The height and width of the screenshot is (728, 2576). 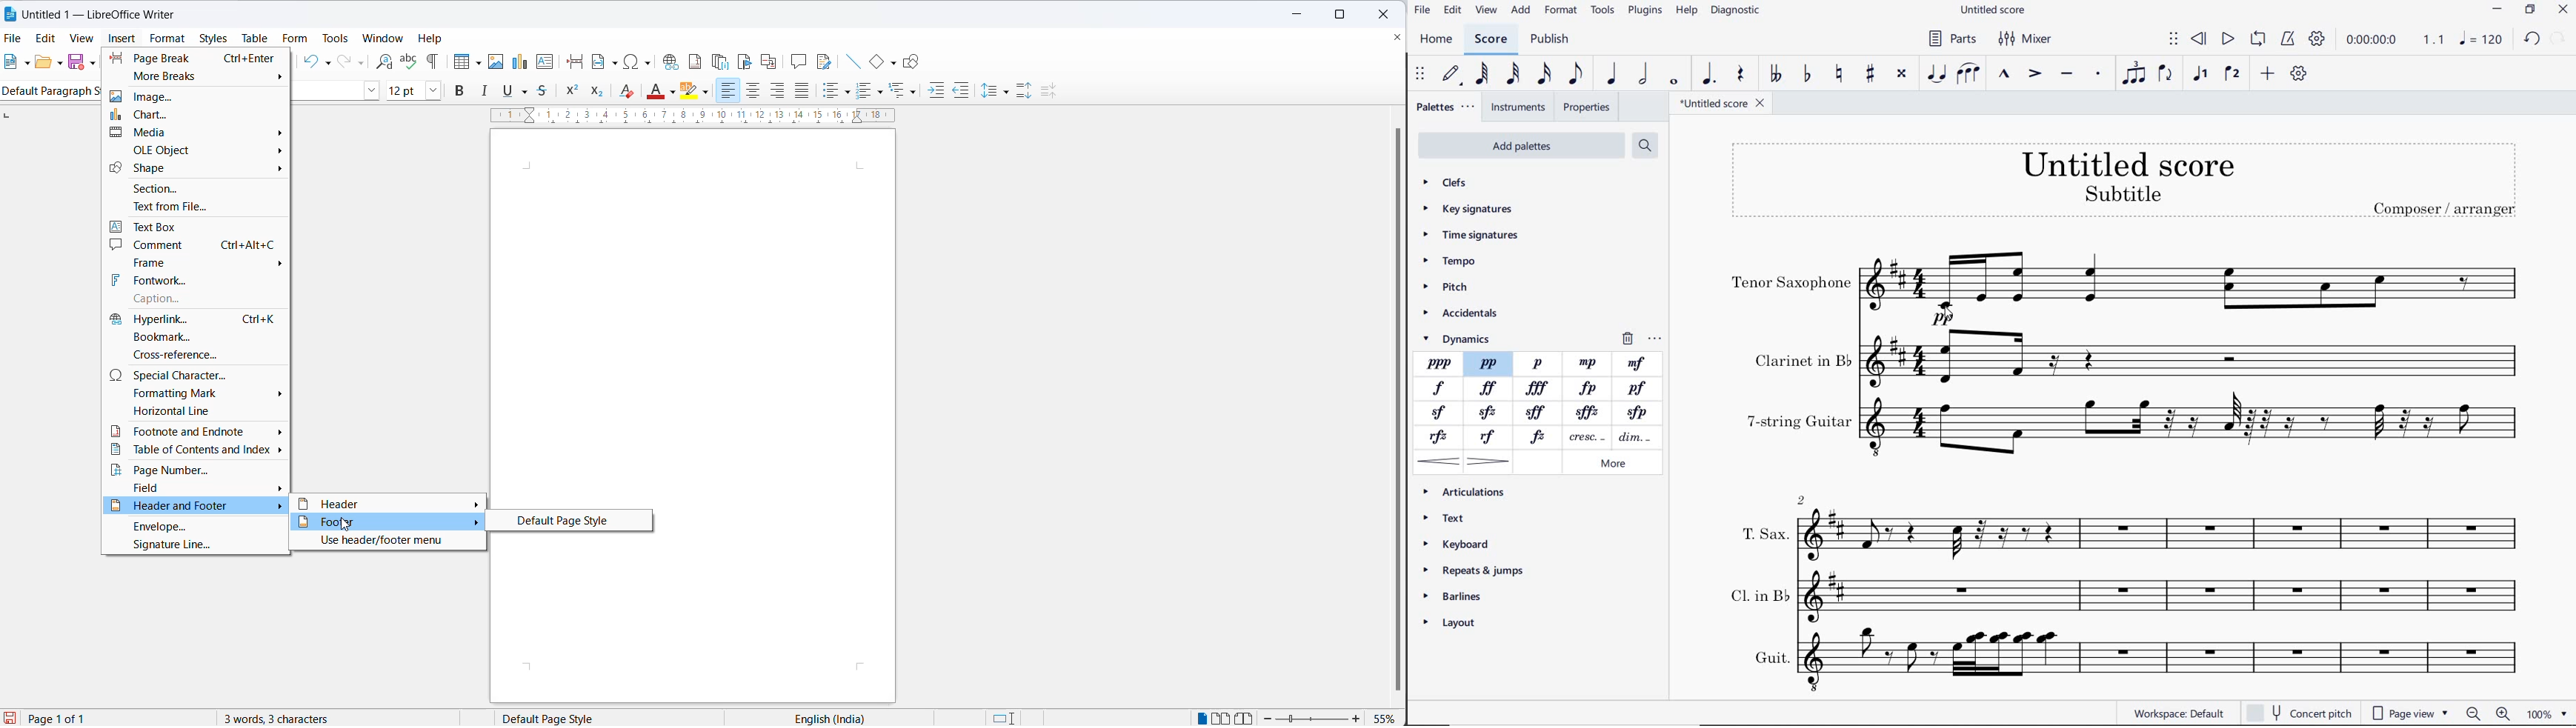 I want to click on save, so click(x=9, y=719).